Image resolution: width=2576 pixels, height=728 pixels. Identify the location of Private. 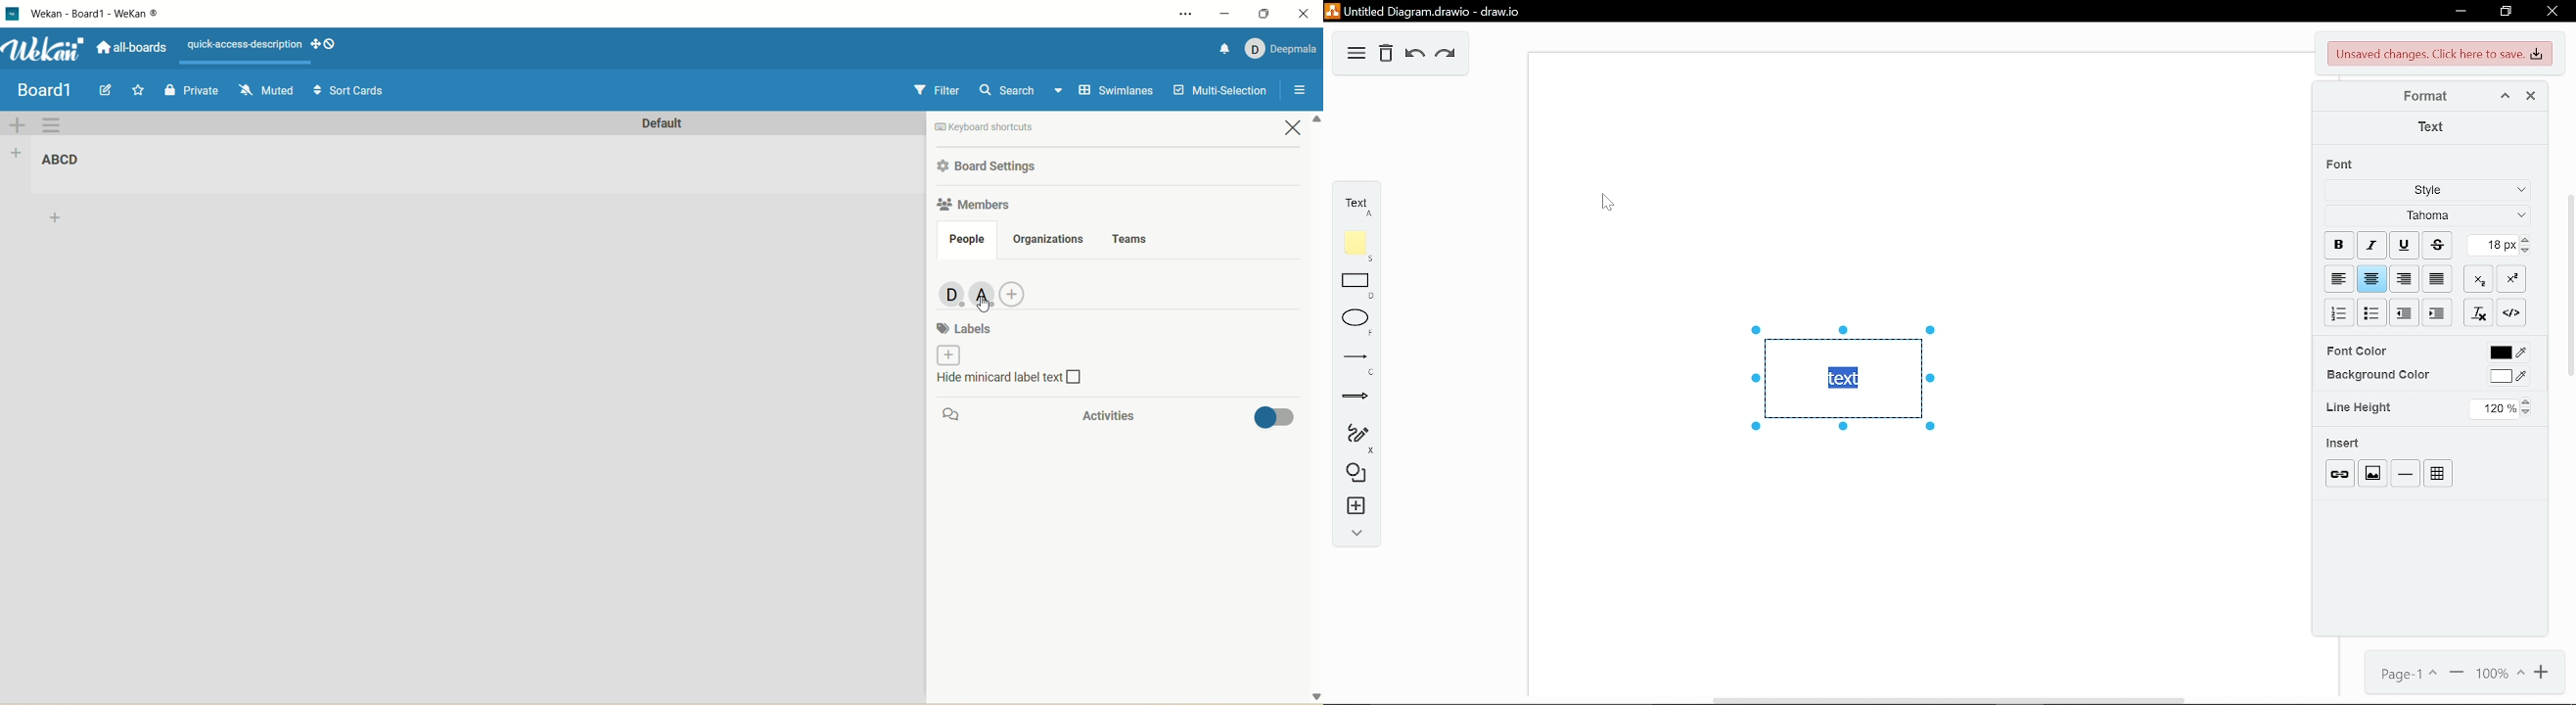
(192, 89).